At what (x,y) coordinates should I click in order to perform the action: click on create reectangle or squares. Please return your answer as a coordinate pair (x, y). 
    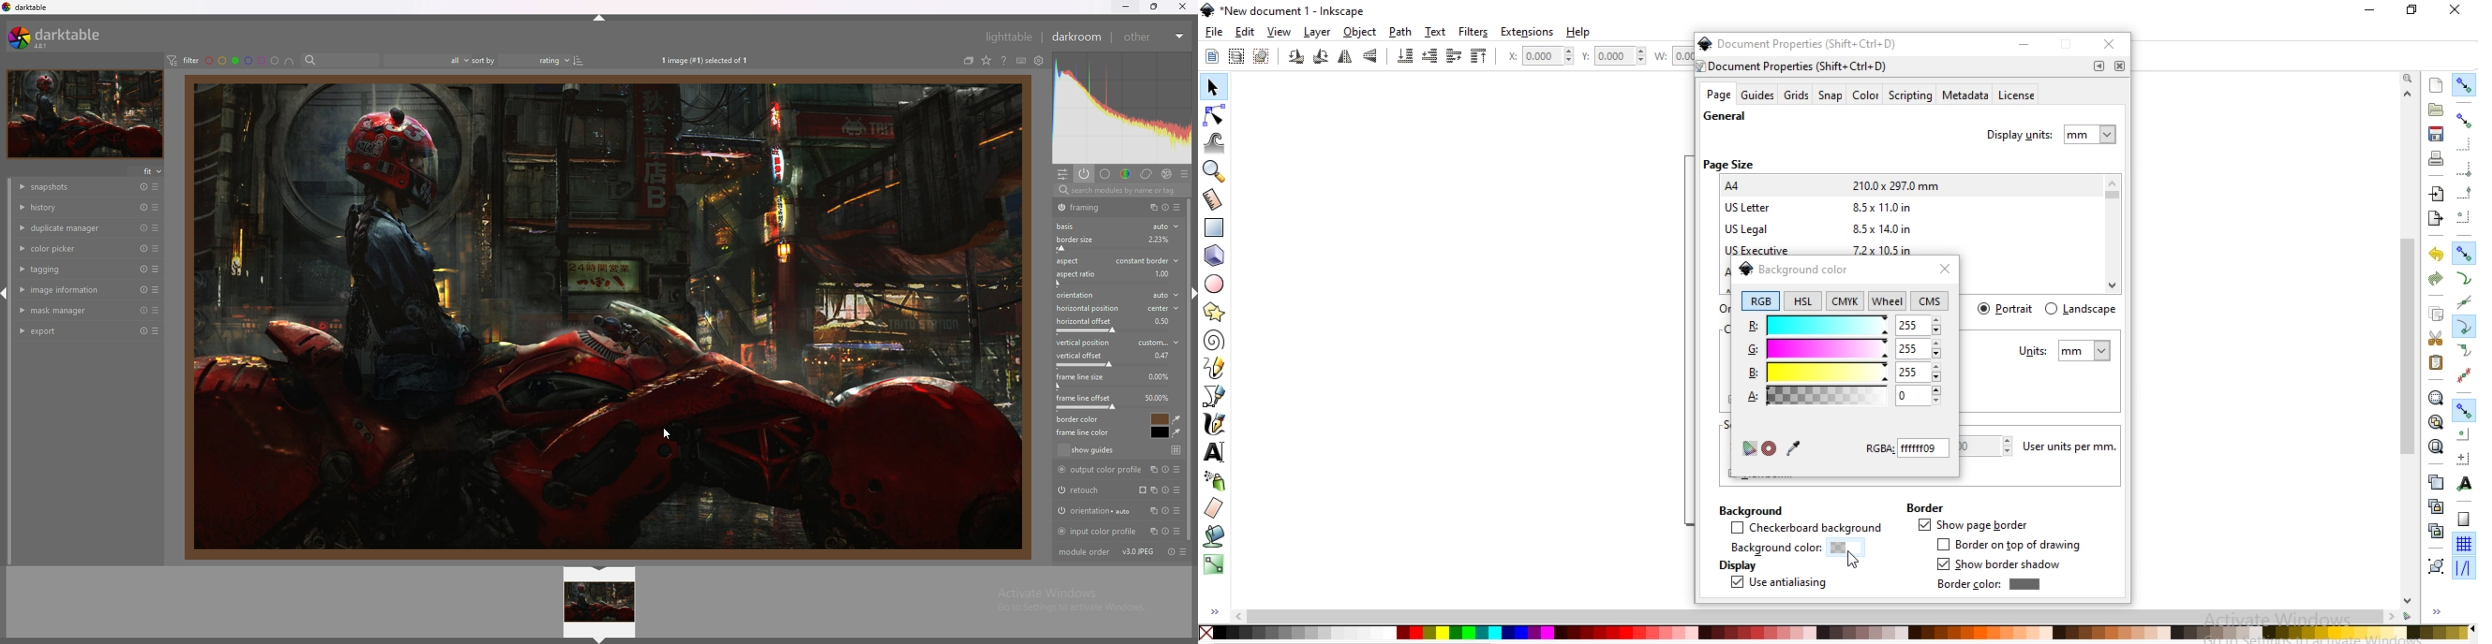
    Looking at the image, I should click on (1214, 226).